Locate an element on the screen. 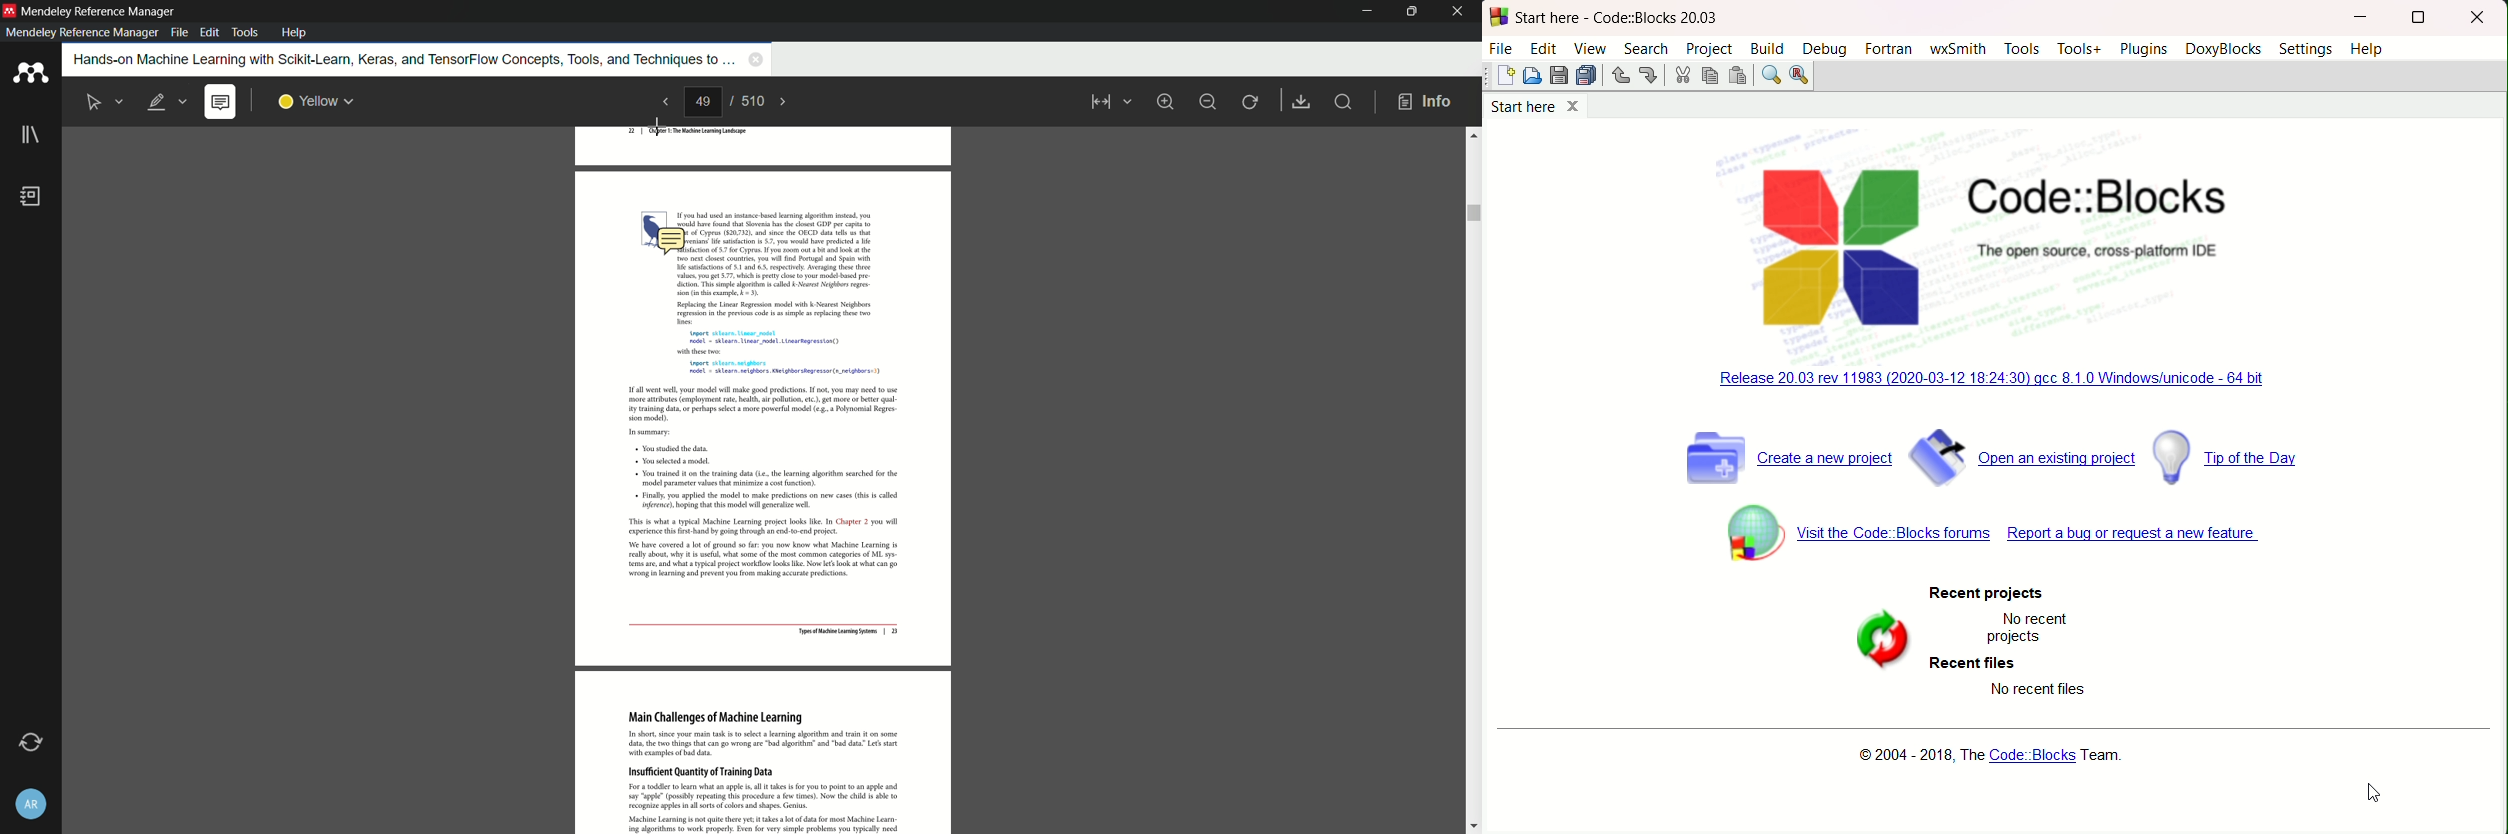 Image resolution: width=2520 pixels, height=840 pixels. find is located at coordinates (1770, 76).